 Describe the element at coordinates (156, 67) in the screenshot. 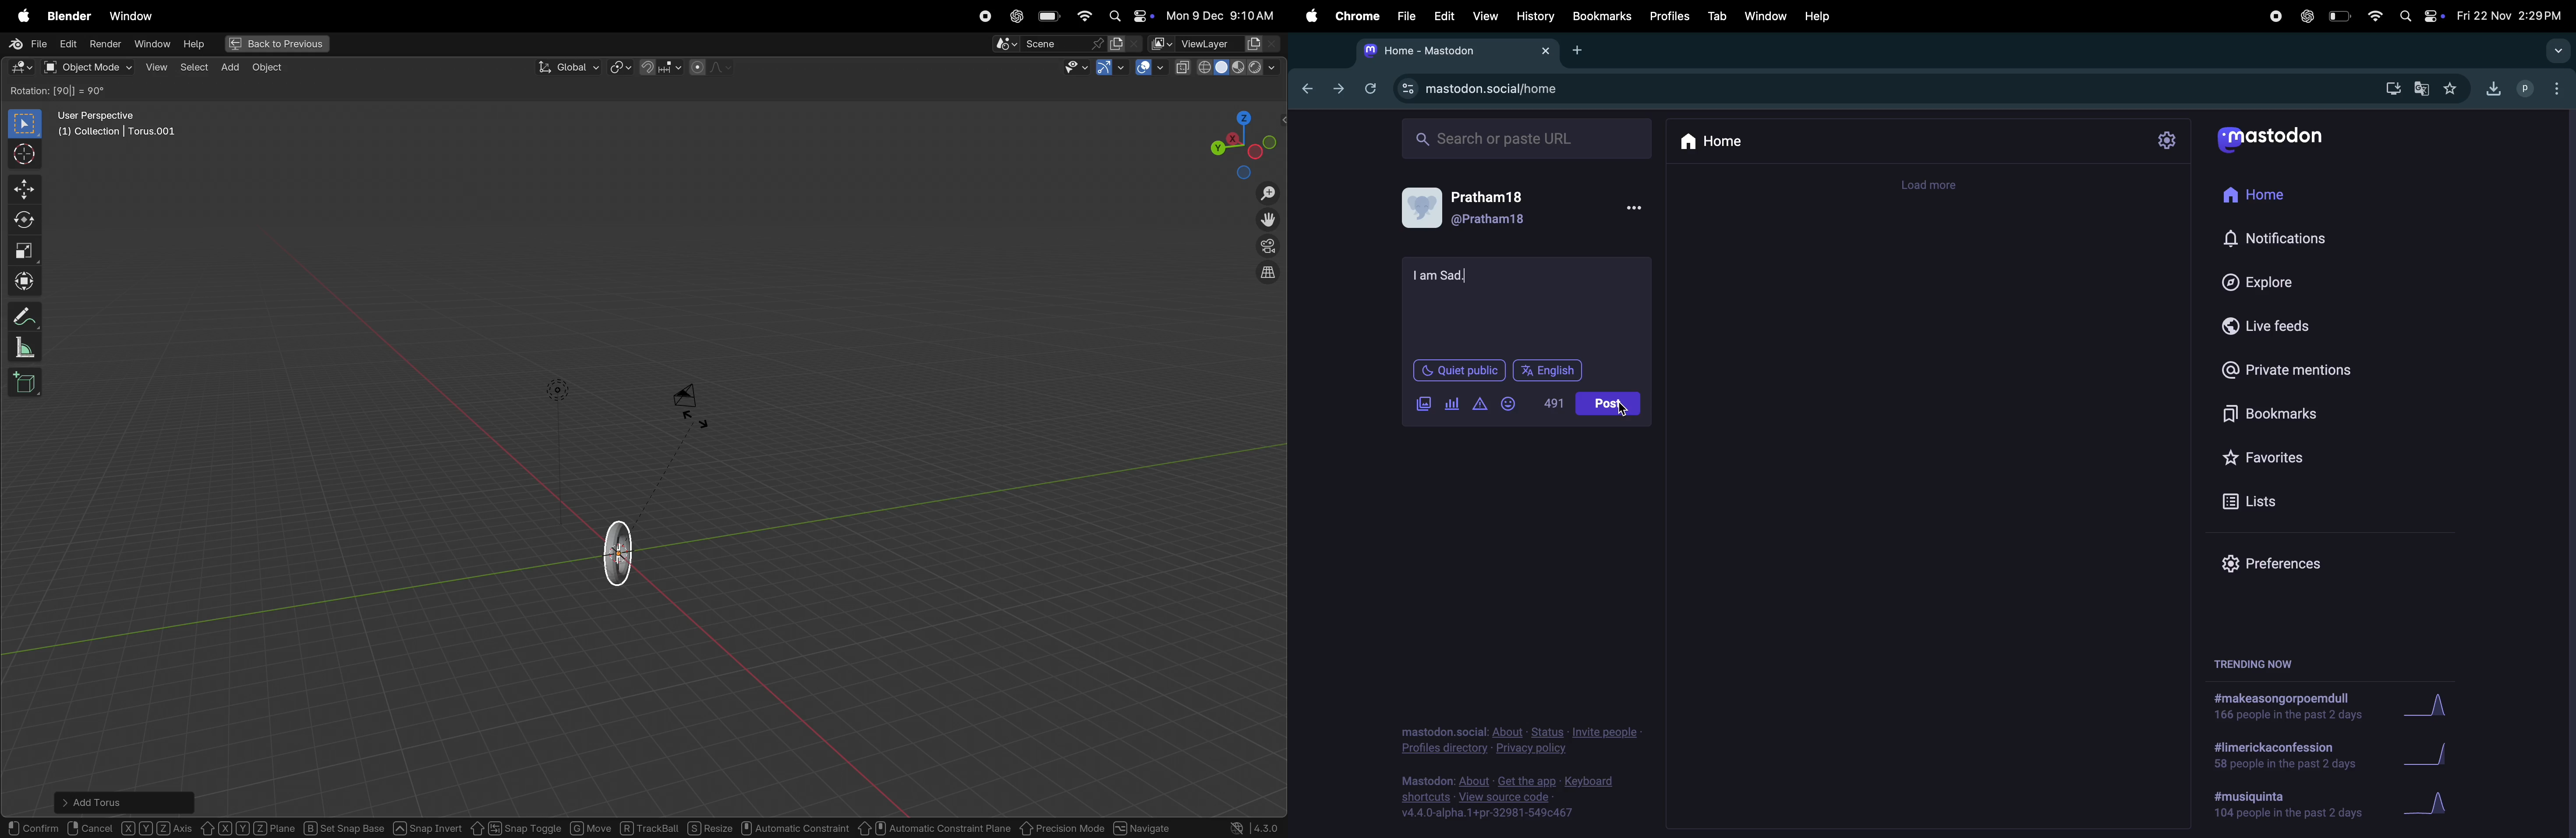

I see `view` at that location.